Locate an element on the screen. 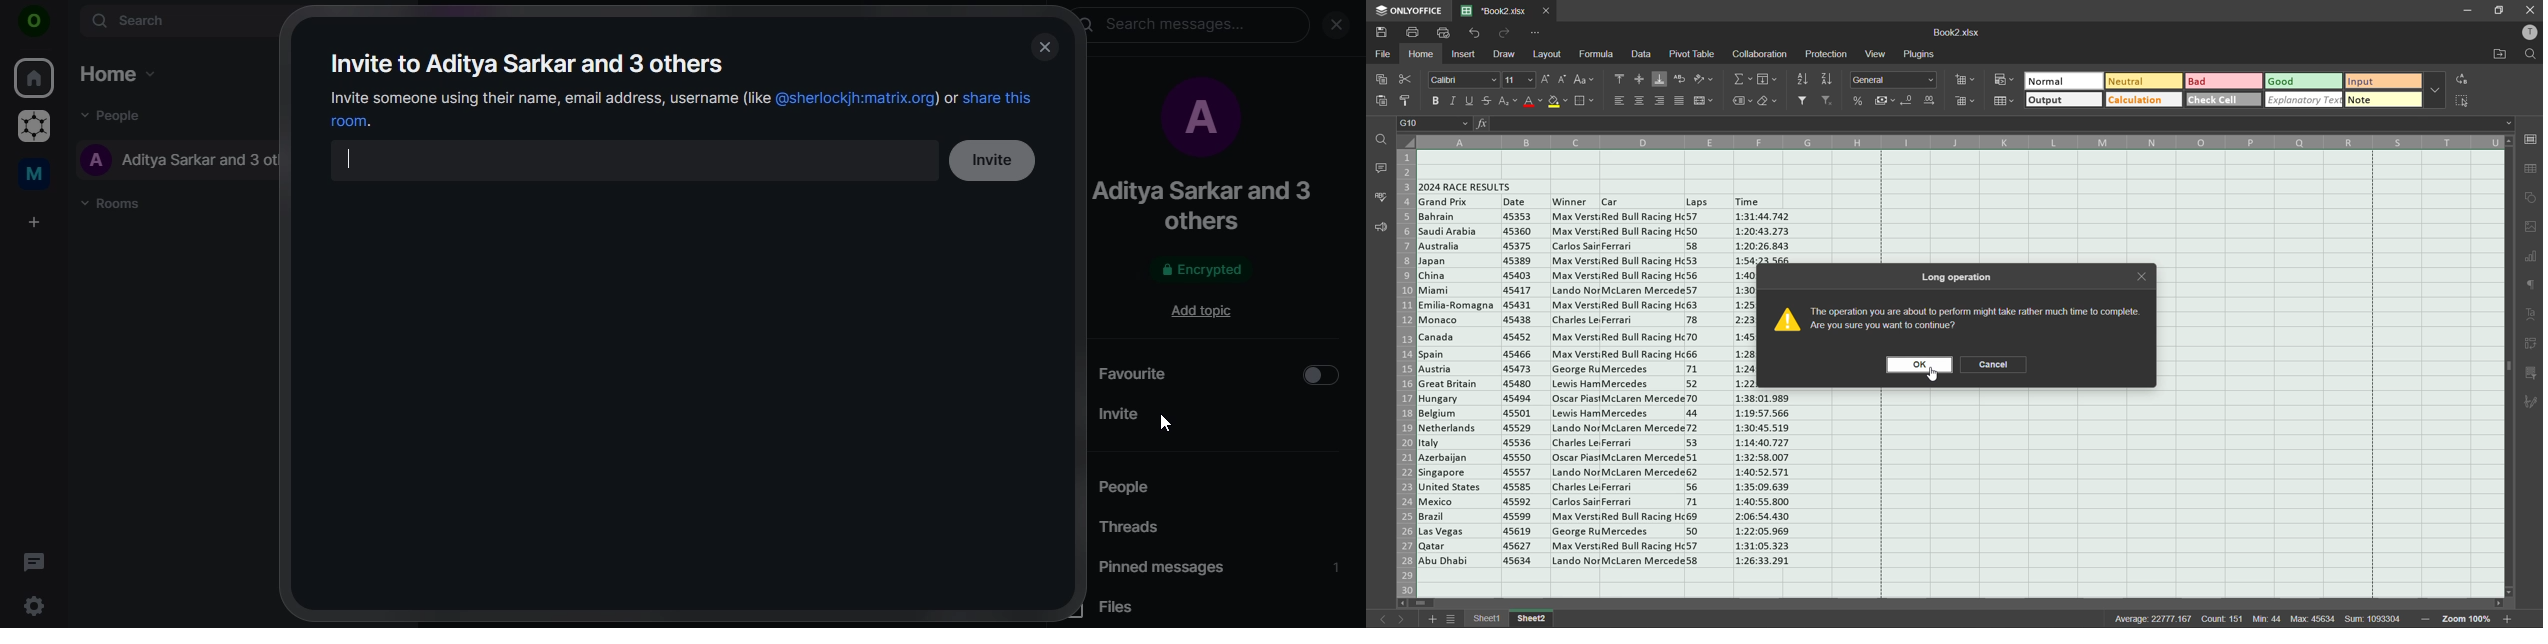 This screenshot has width=2548, height=644. add topic is located at coordinates (1208, 310).